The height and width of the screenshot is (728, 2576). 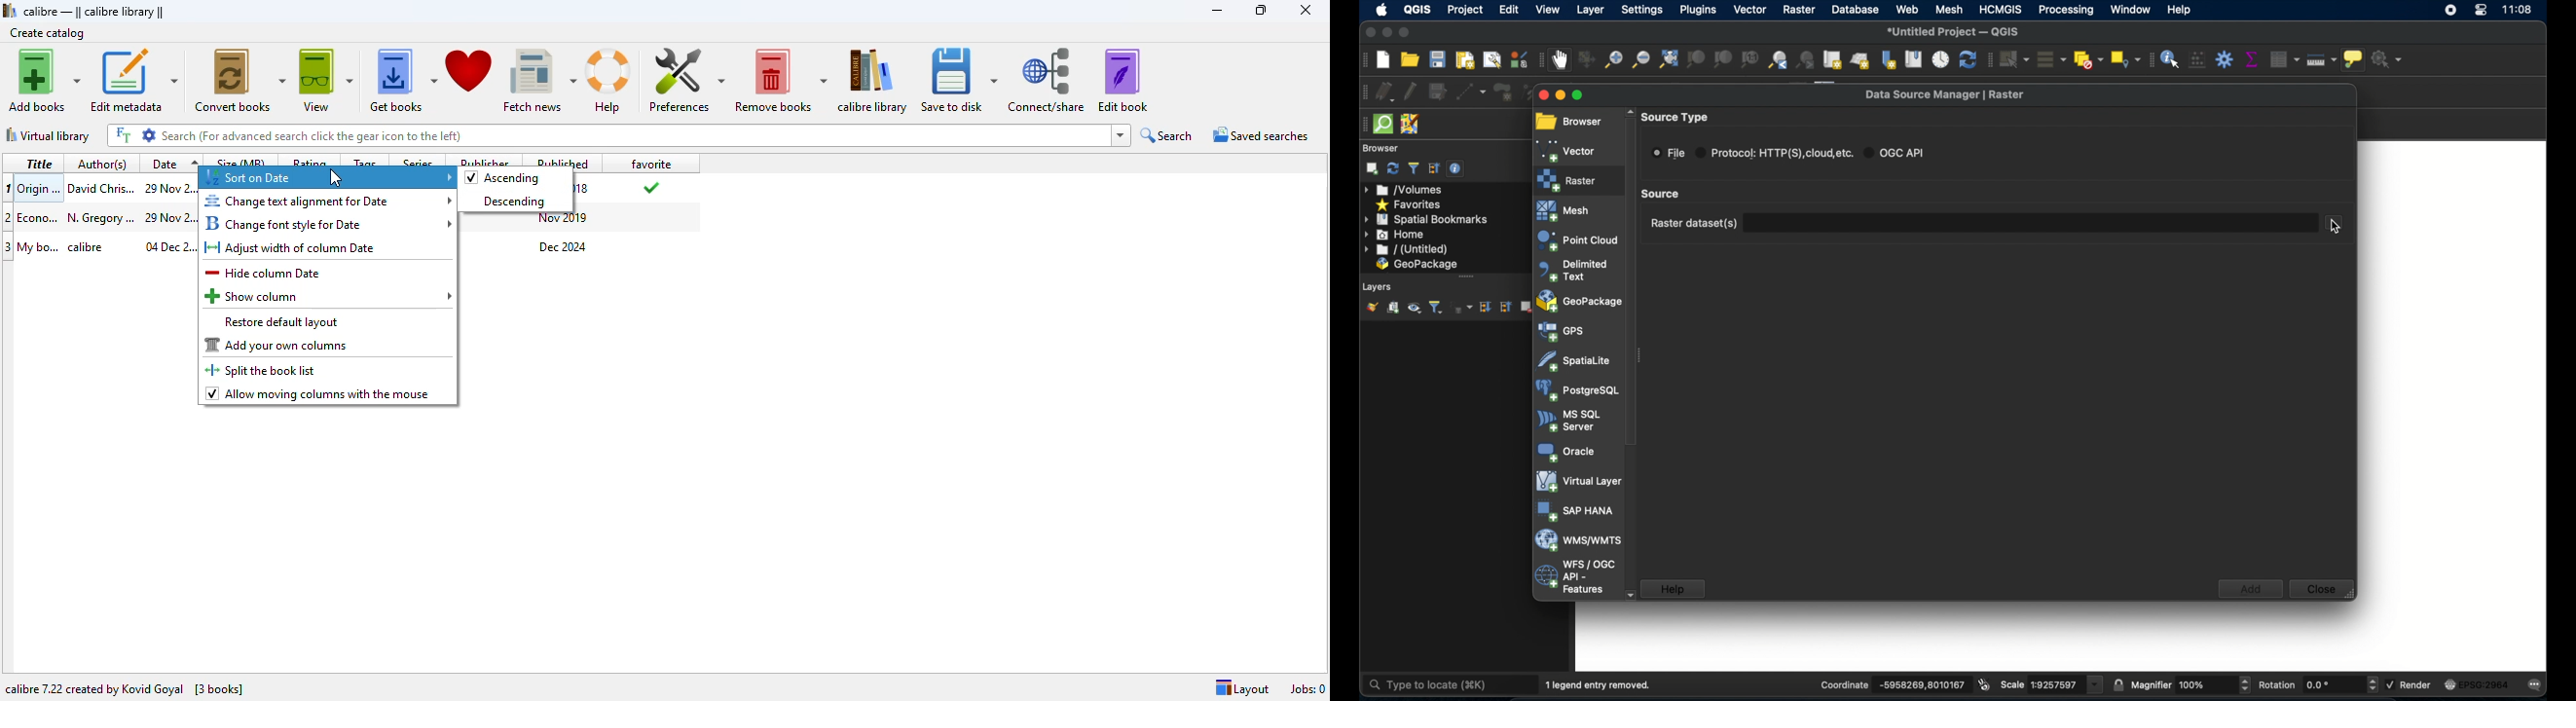 I want to click on virtual library, so click(x=49, y=135).